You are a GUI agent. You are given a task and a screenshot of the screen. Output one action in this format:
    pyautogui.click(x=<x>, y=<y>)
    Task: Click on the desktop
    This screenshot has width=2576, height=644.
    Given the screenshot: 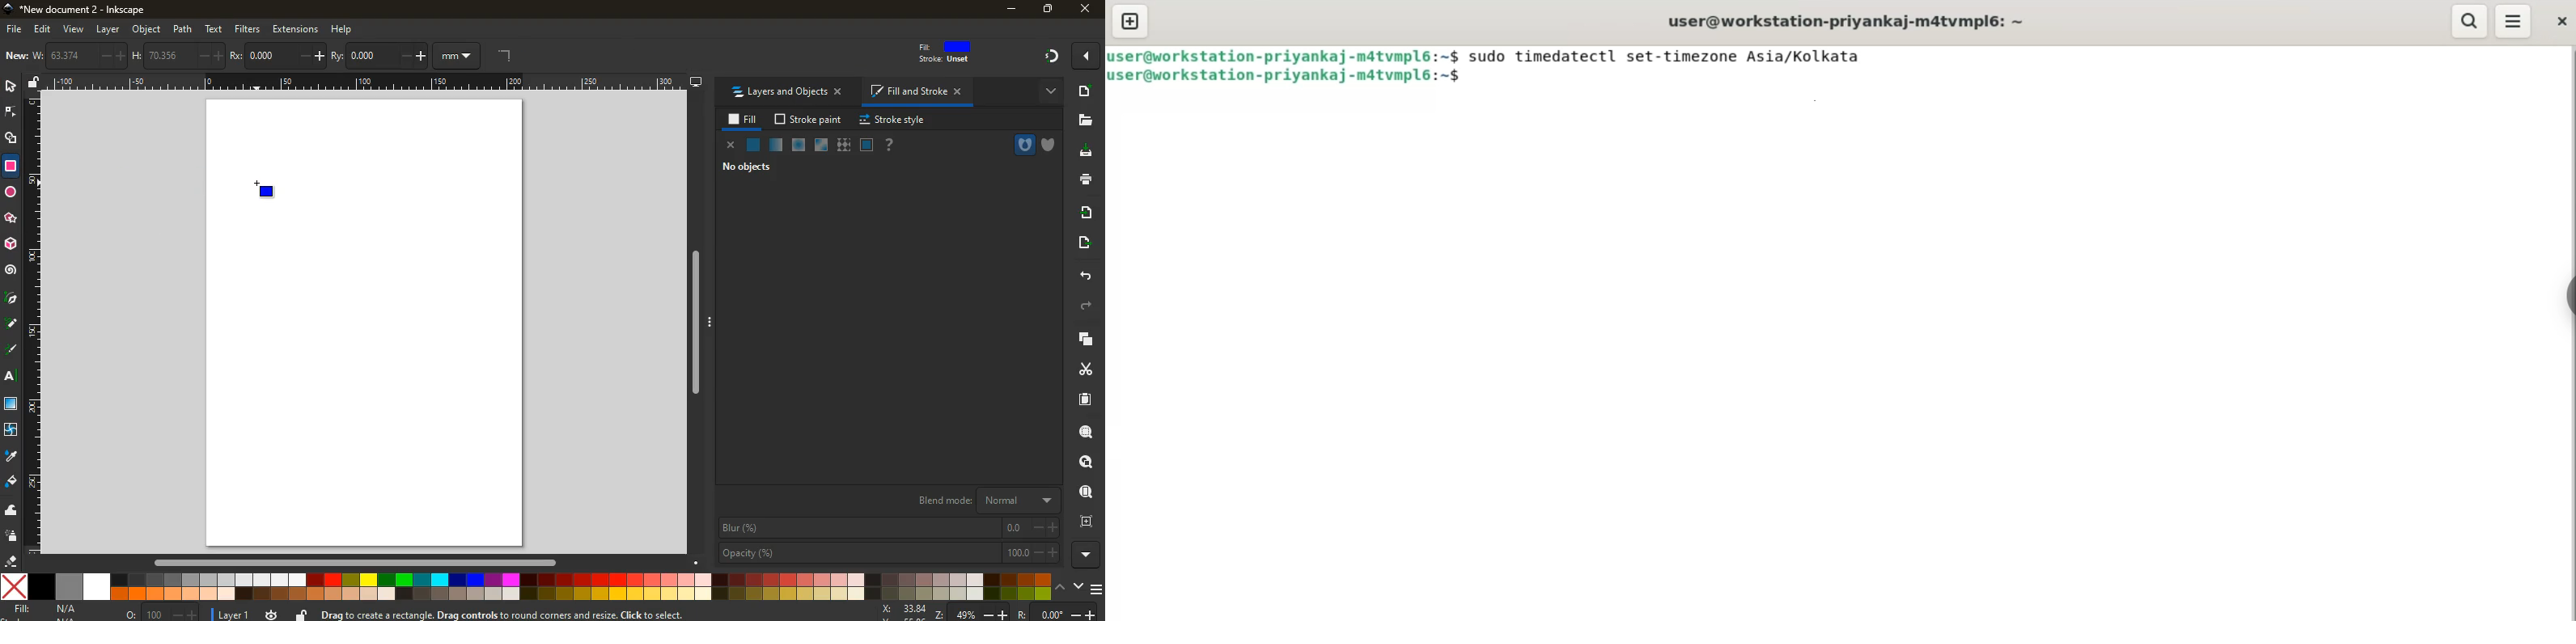 What is the action you would take?
    pyautogui.click(x=696, y=82)
    